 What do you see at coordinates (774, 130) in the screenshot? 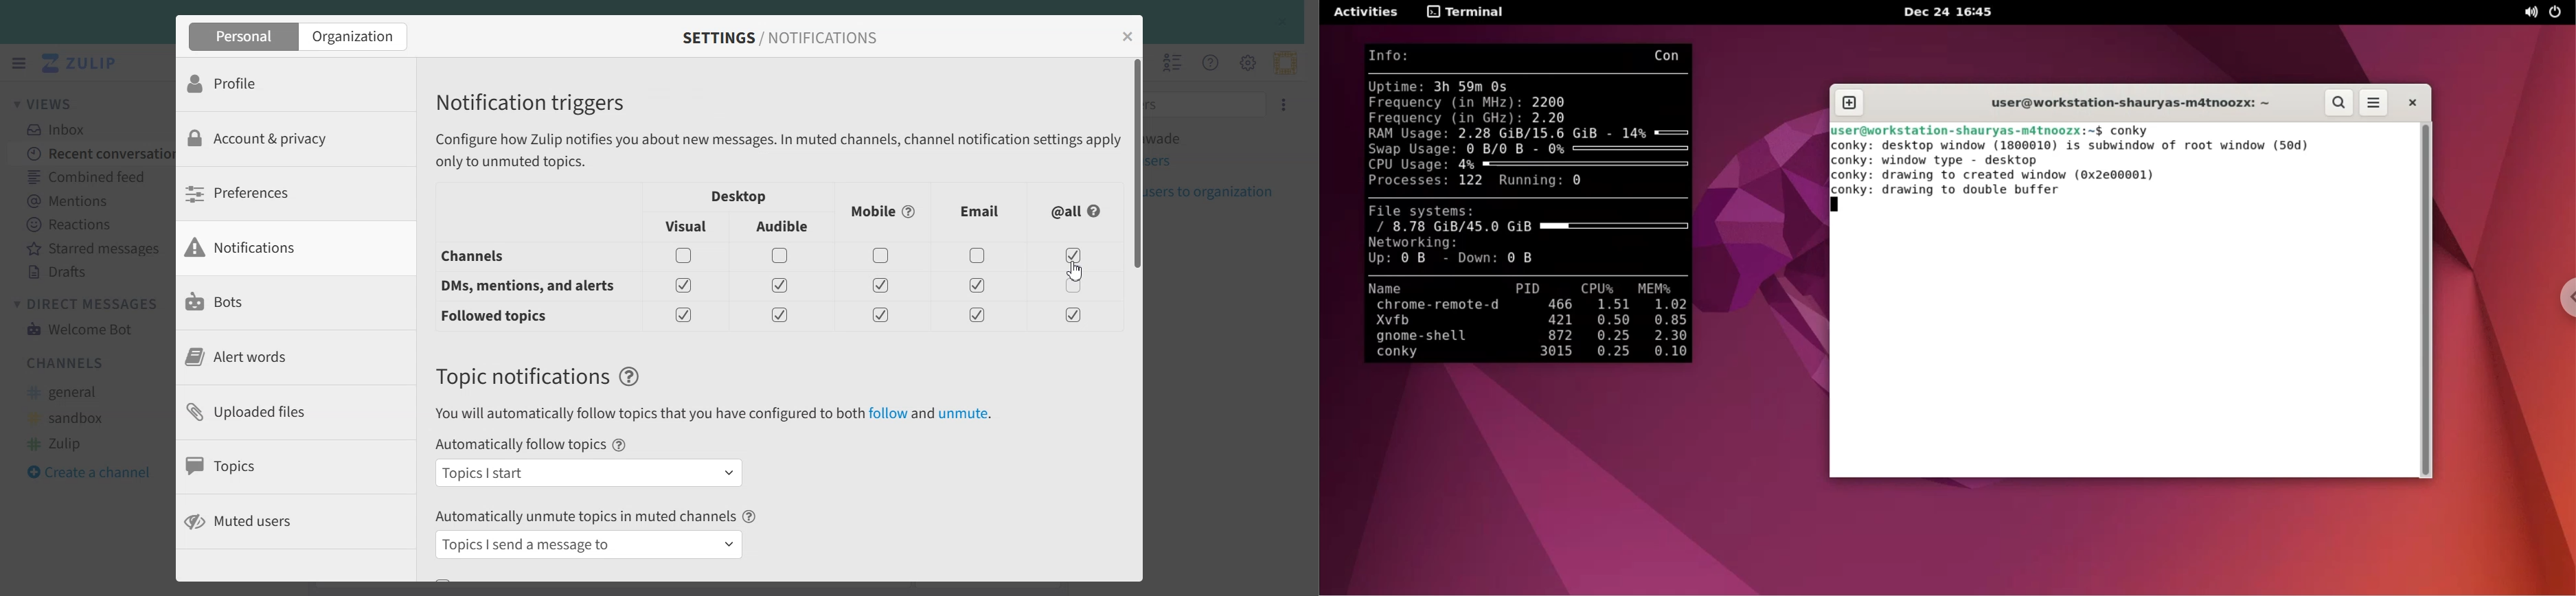
I see `Notification triggers
Configure how Zulip notifies you about new messages. In muted channels, channel notification settings apply
only to unmuted topics.` at bounding box center [774, 130].